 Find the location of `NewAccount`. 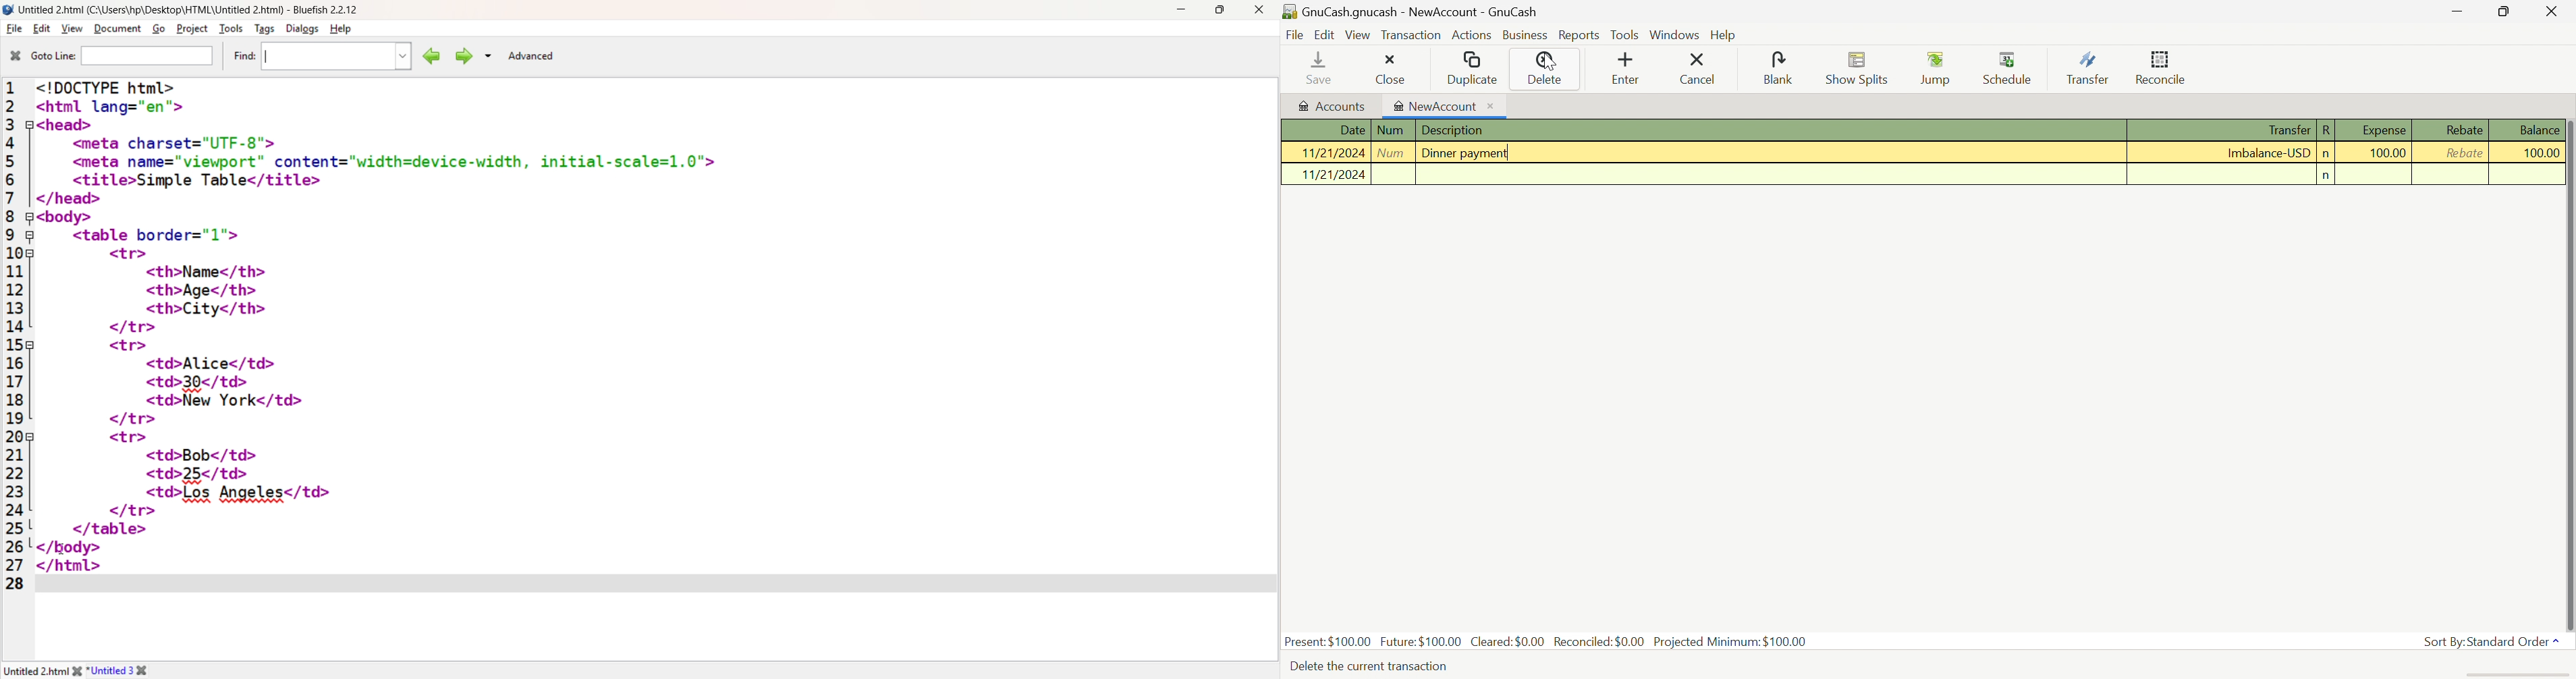

NewAccount is located at coordinates (1437, 107).